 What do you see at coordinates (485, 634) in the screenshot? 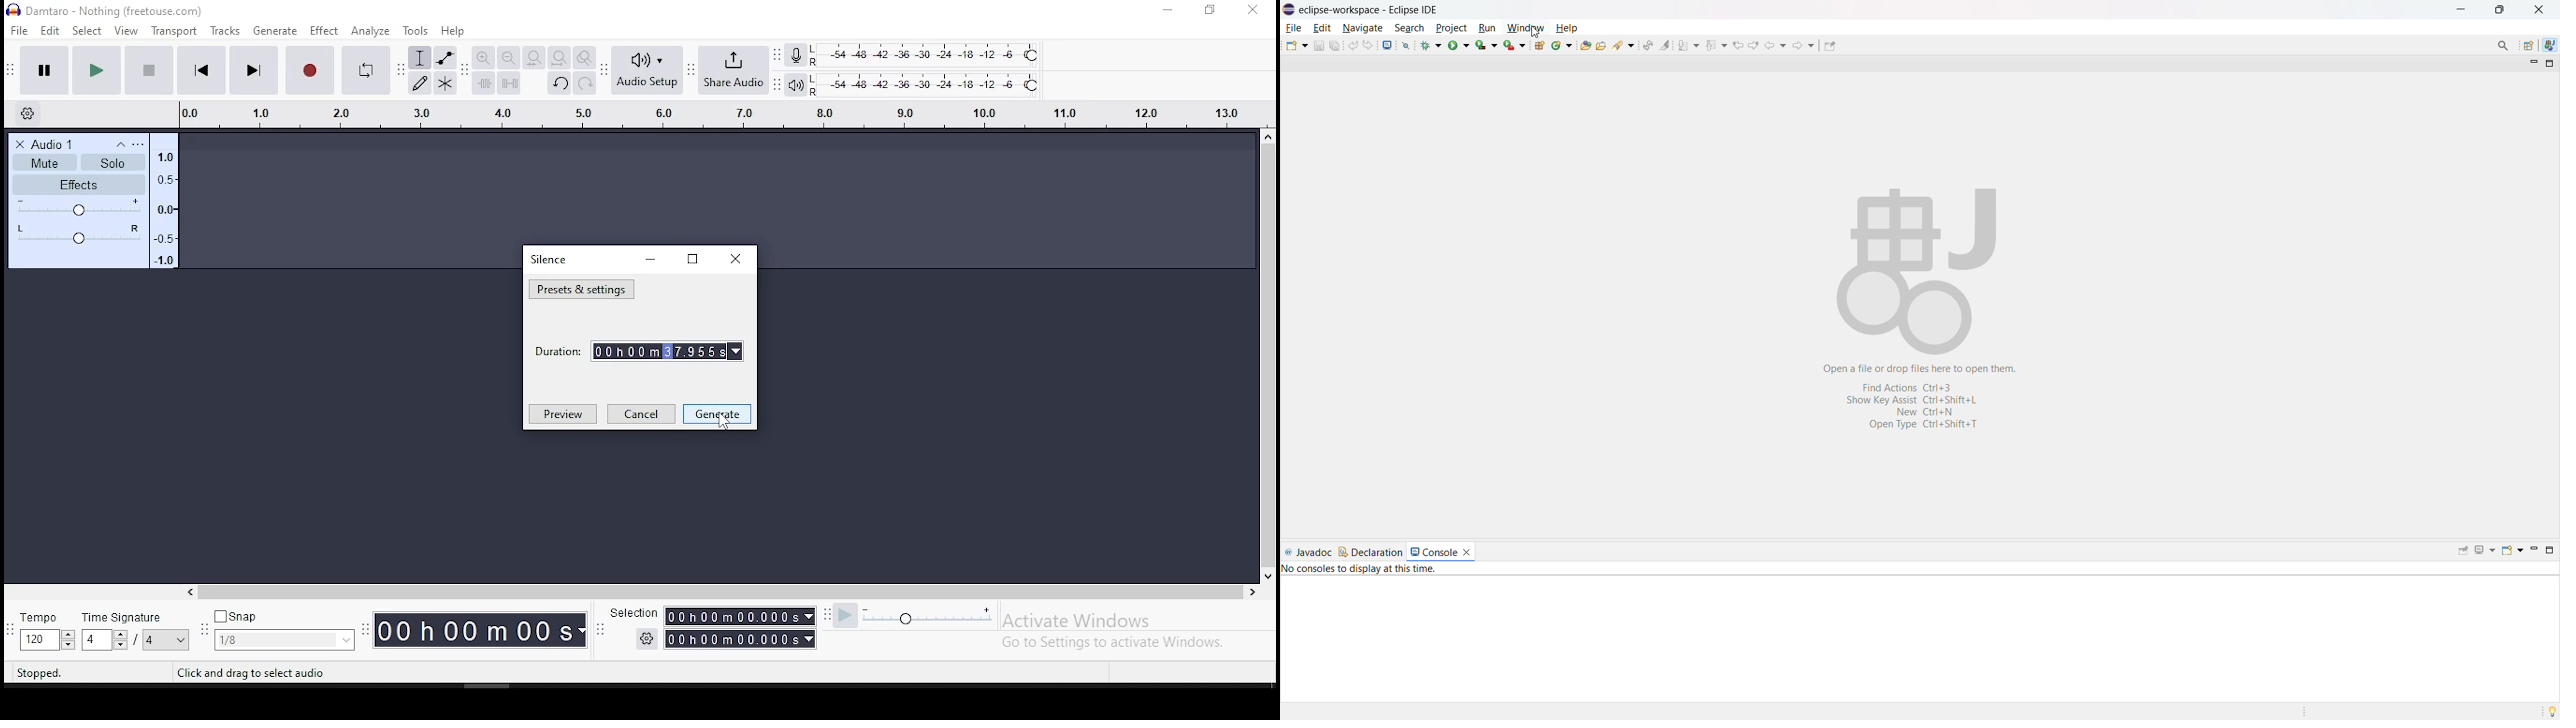
I see `Timer` at bounding box center [485, 634].